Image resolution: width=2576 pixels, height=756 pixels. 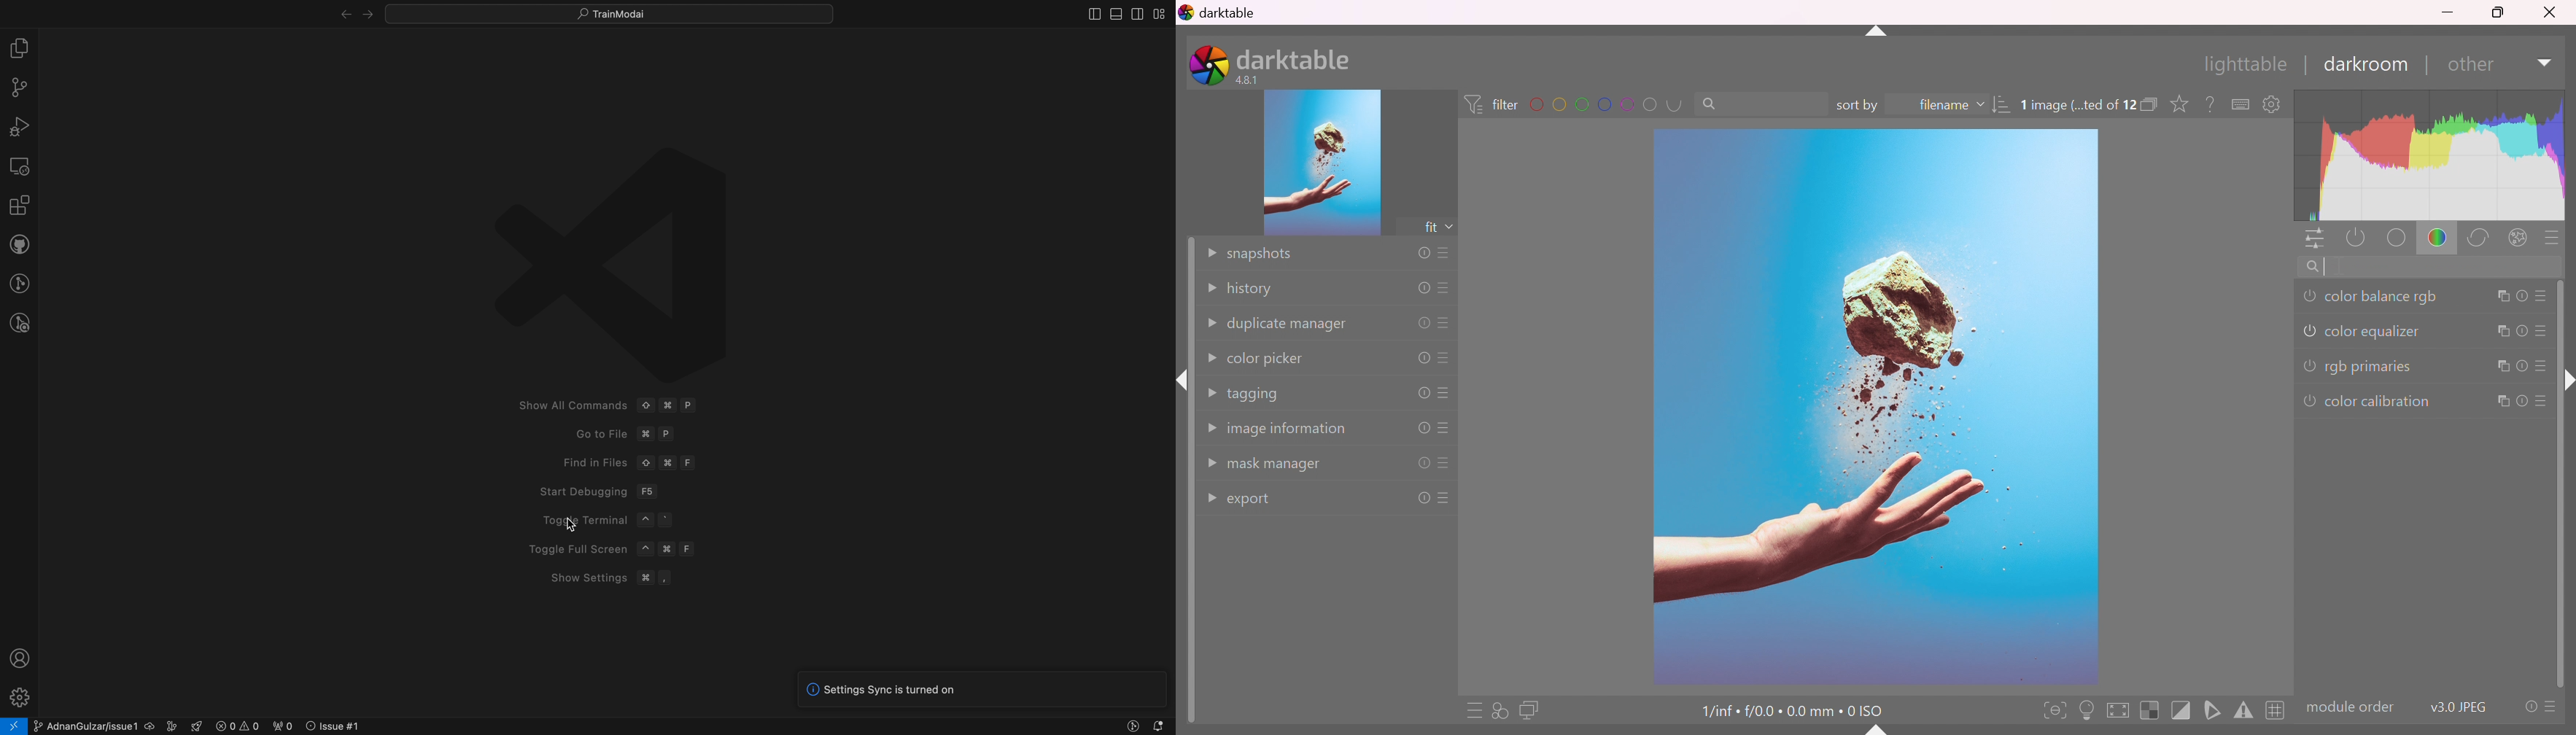 I want to click on collapse grouped images, so click(x=2151, y=102).